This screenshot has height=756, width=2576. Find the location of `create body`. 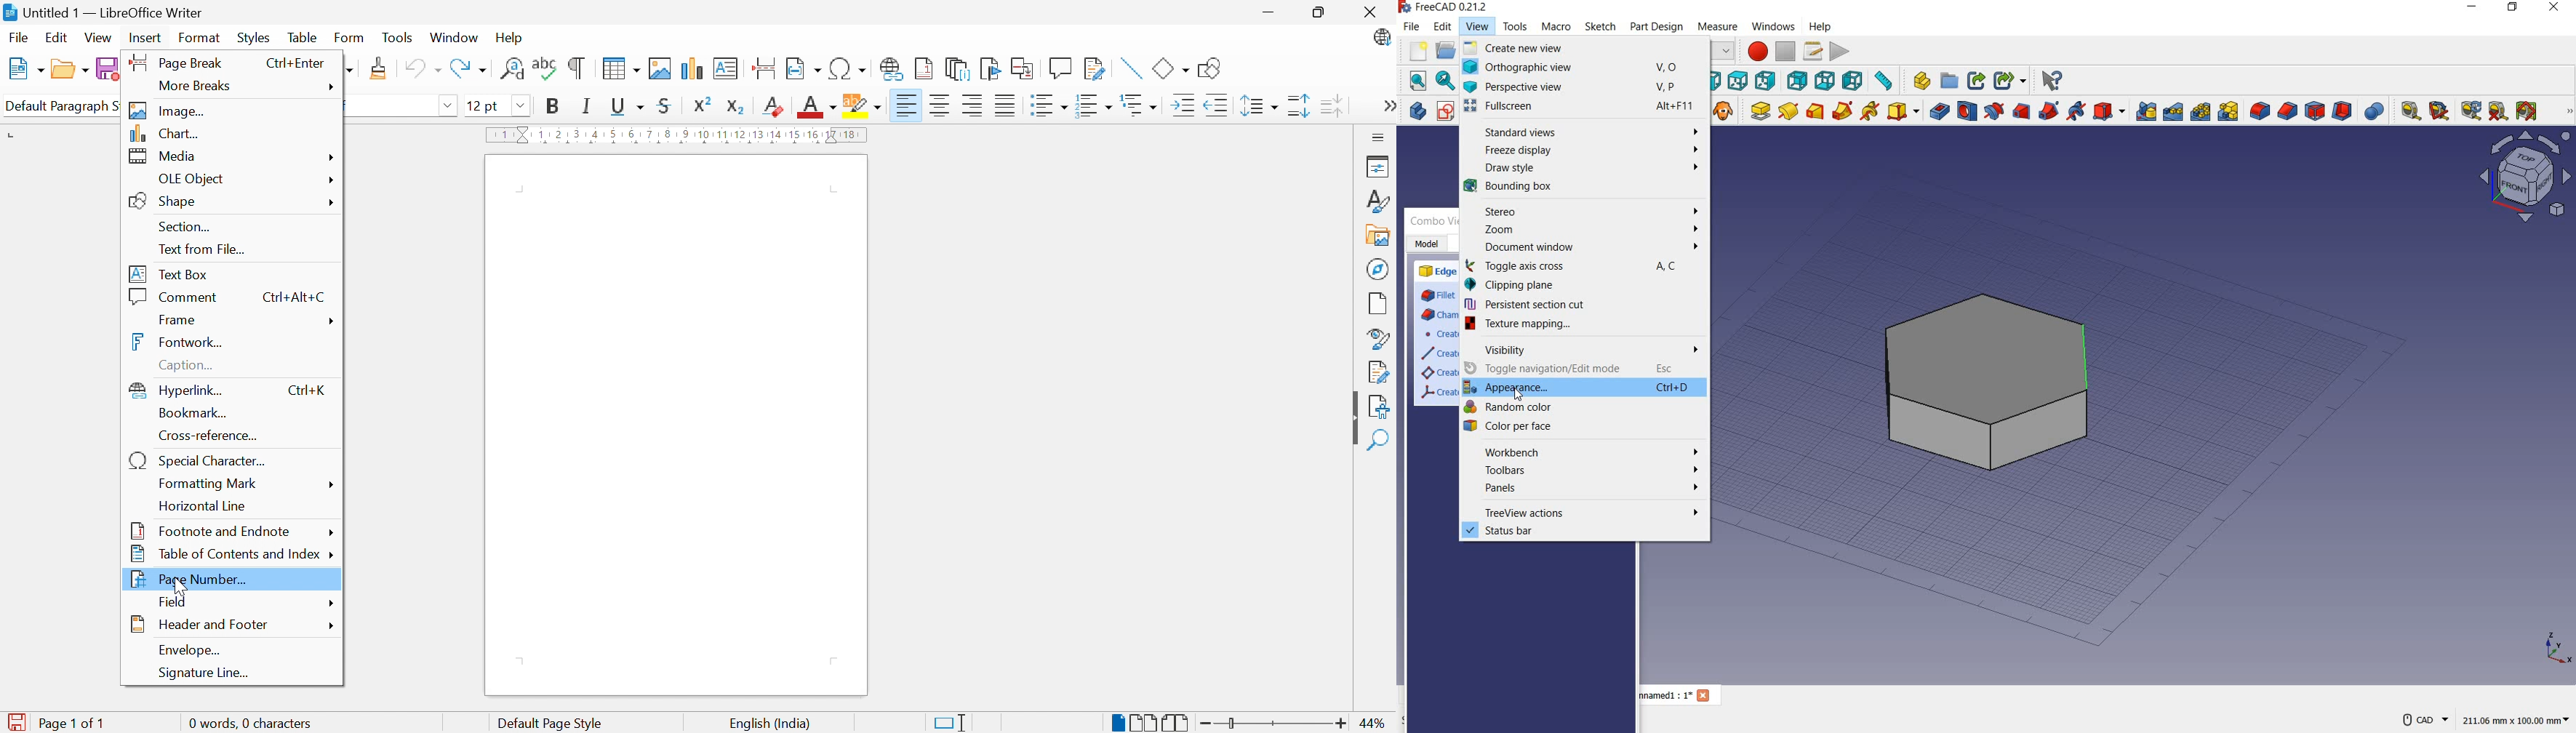

create body is located at coordinates (1415, 109).